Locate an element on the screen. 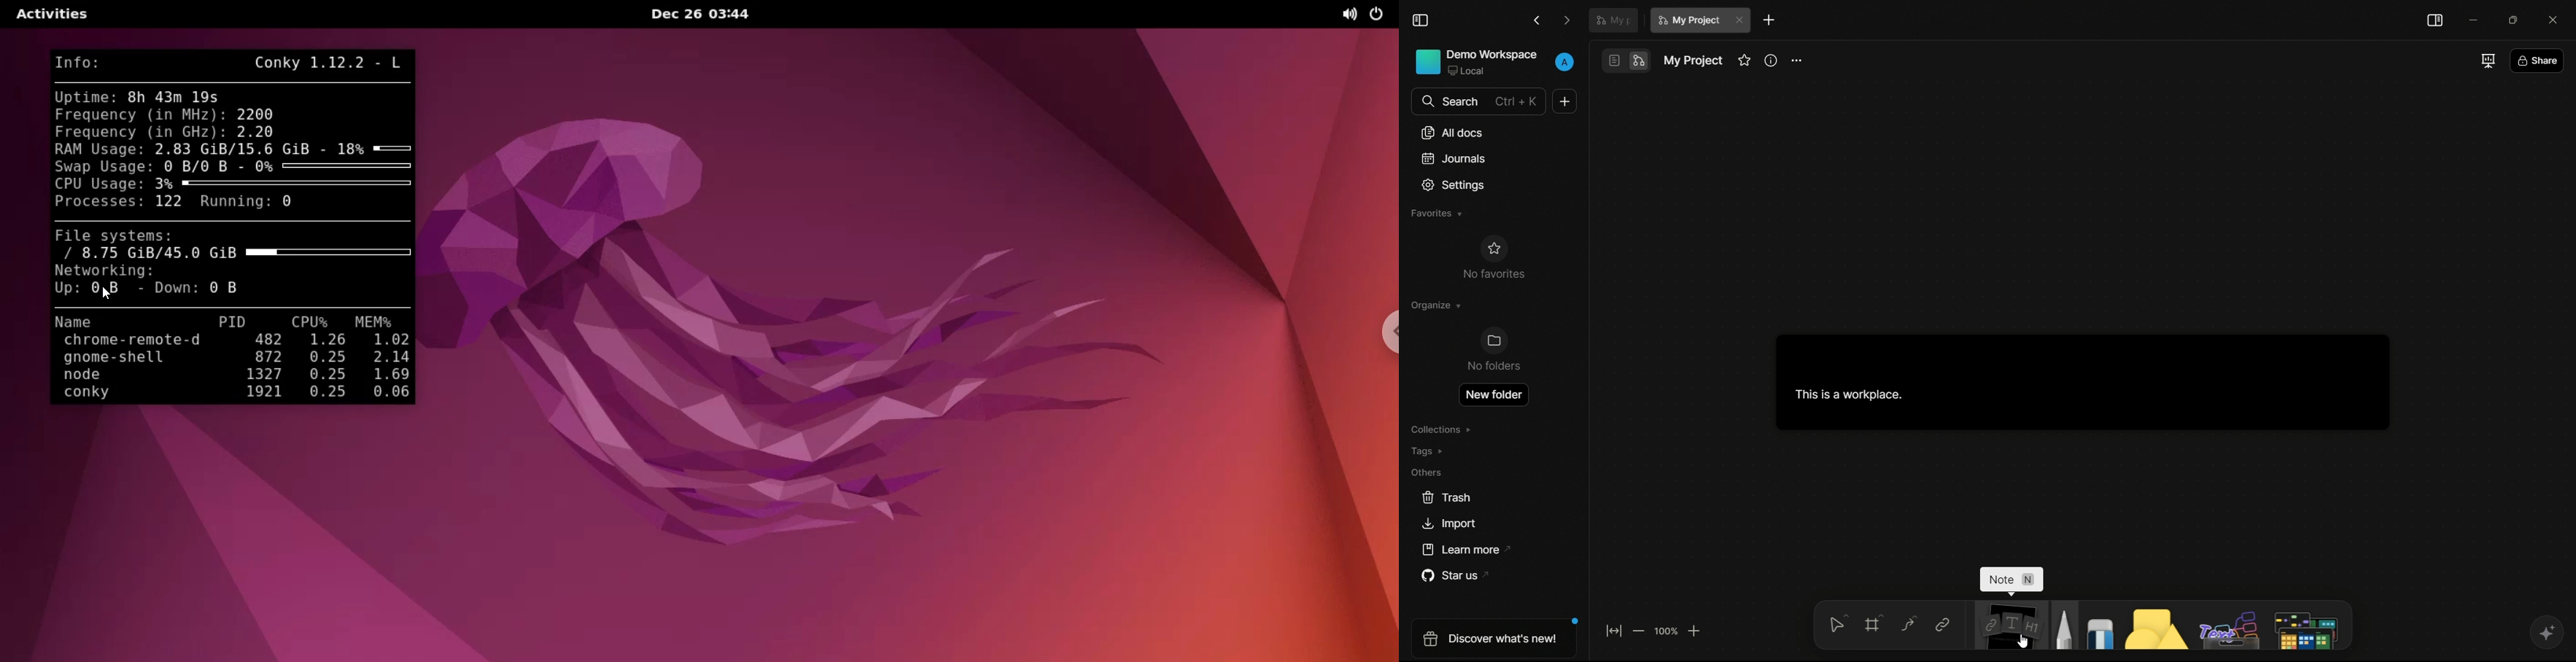 The image size is (2576, 672). full screen is located at coordinates (2487, 61).